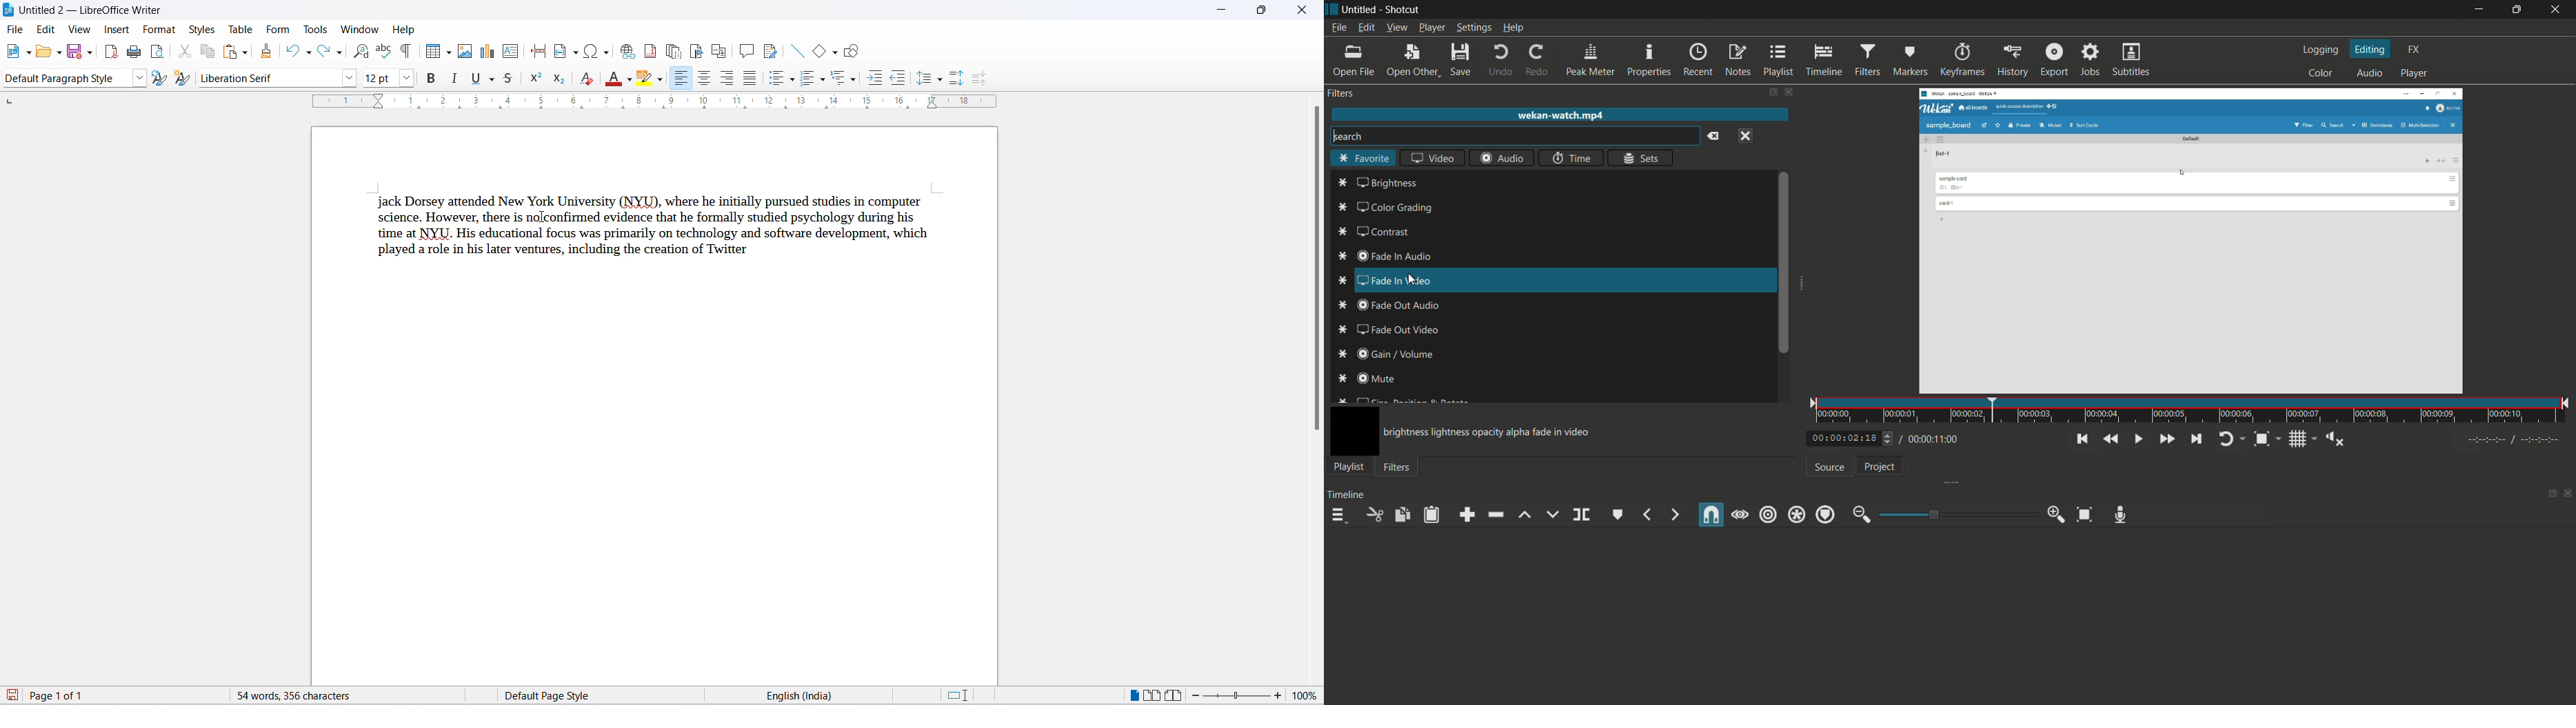 This screenshot has width=2576, height=728. Describe the element at coordinates (1582, 515) in the screenshot. I see `split at playhead` at that location.